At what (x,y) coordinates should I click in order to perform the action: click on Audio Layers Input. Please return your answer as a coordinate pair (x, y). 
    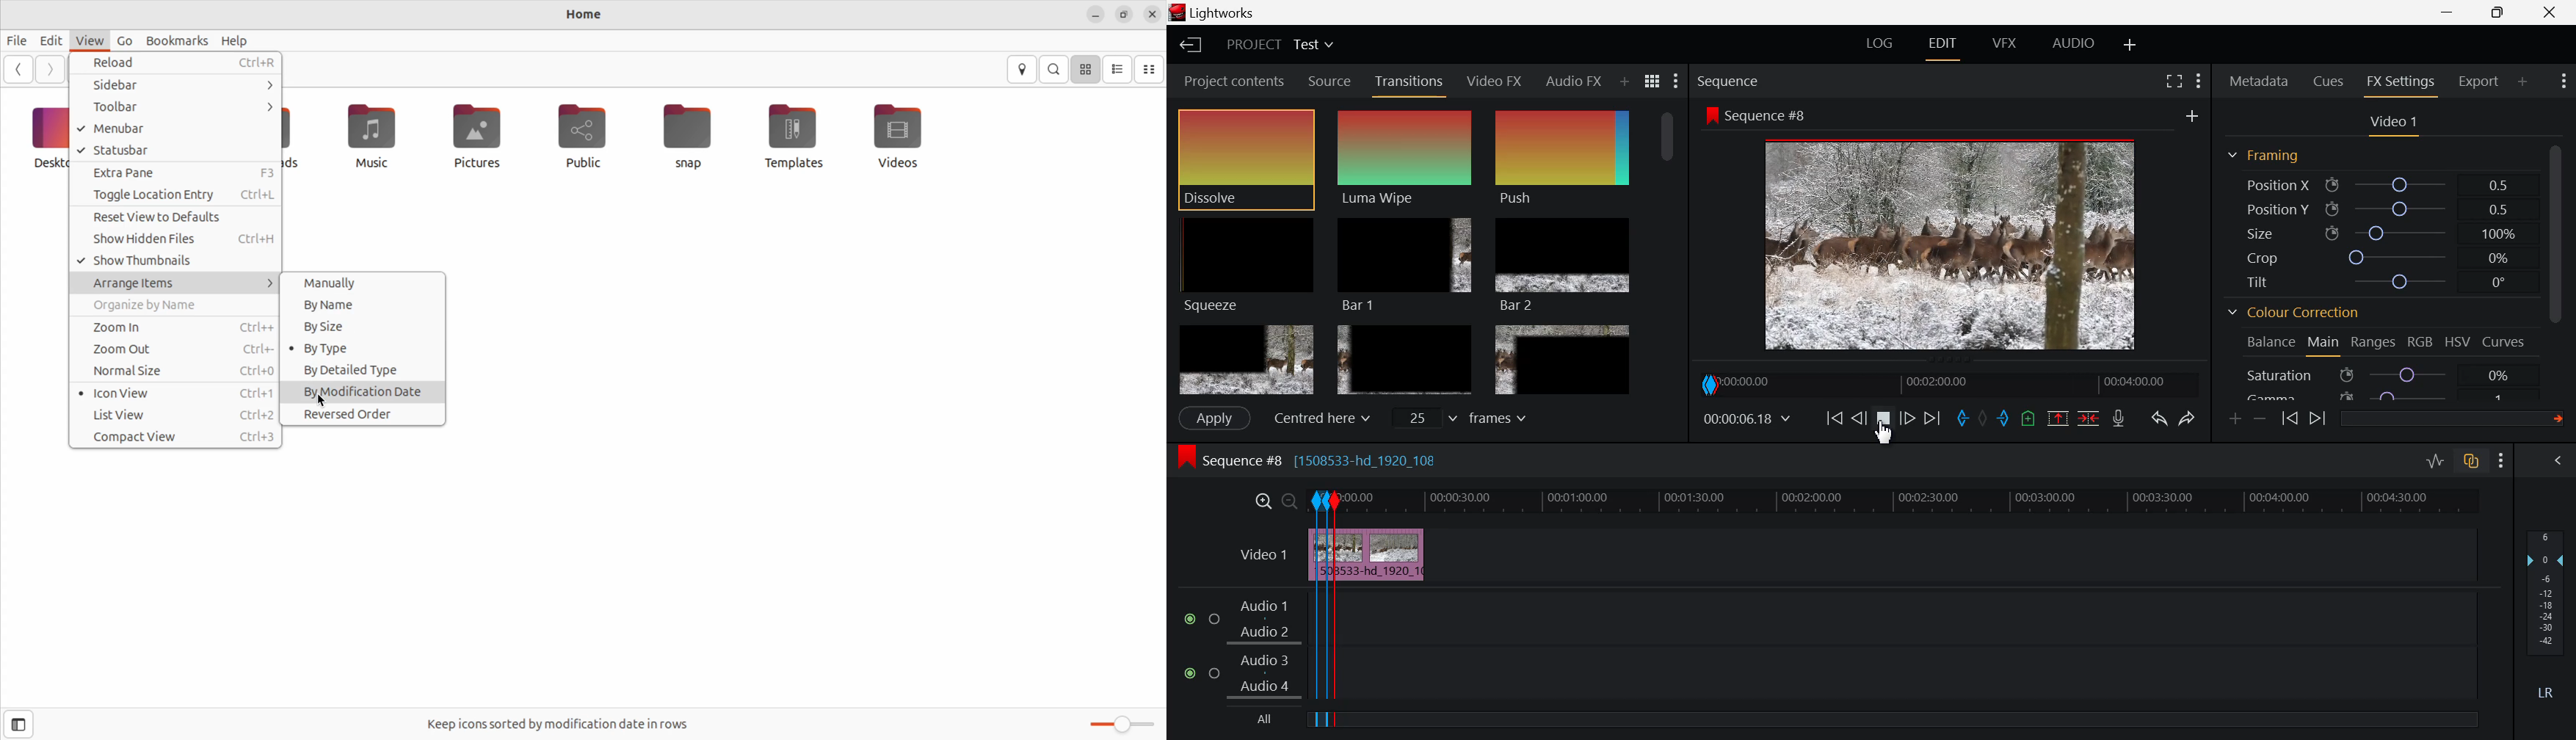
    Looking at the image, I should click on (1247, 648).